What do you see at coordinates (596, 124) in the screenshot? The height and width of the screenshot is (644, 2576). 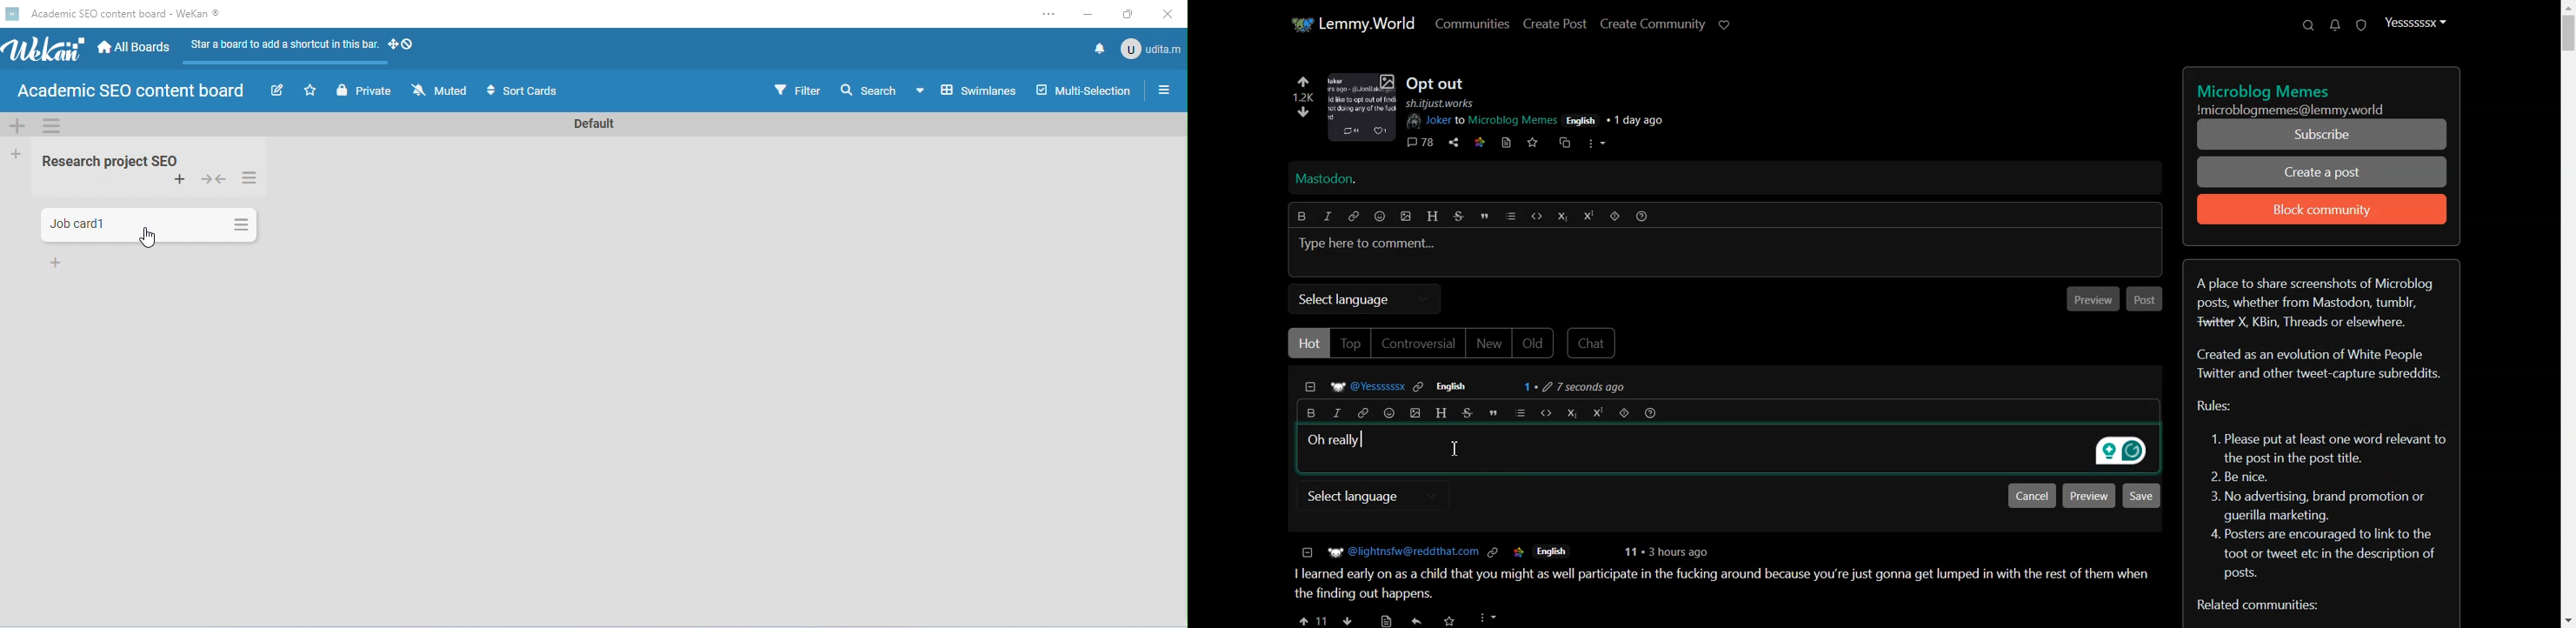 I see `default` at bounding box center [596, 124].